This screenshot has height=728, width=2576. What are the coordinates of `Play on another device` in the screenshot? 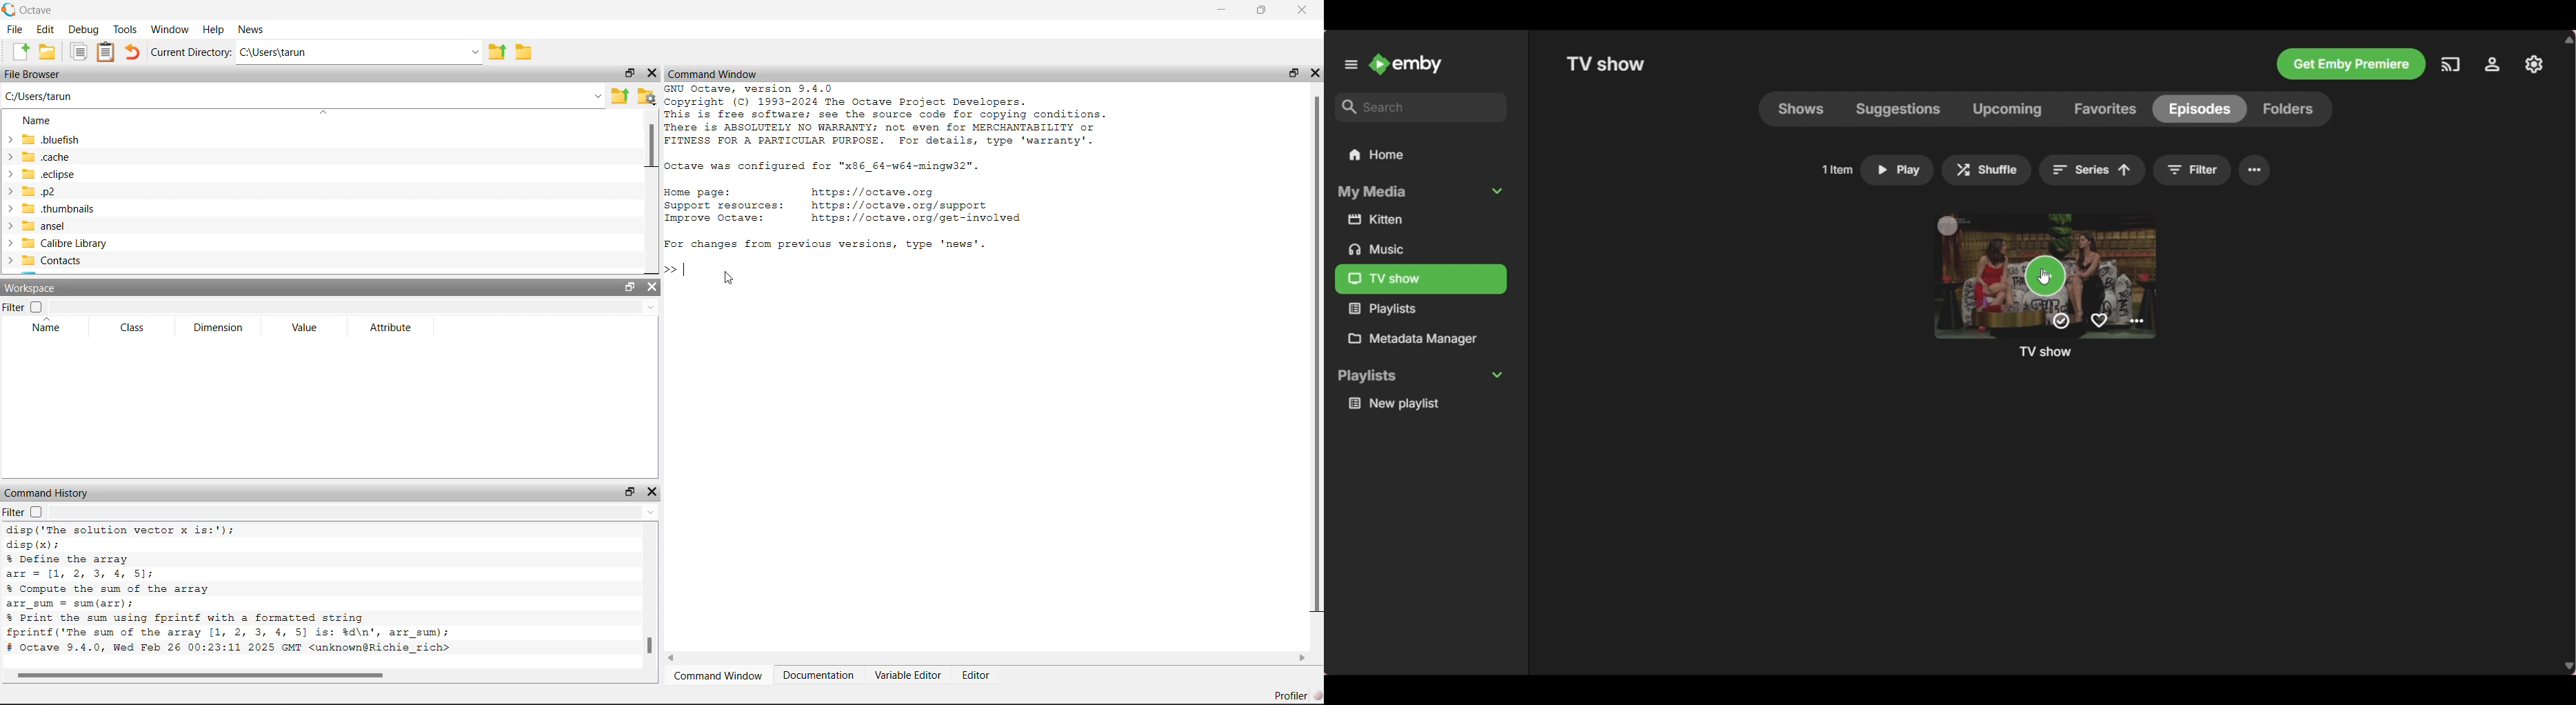 It's located at (2451, 65).